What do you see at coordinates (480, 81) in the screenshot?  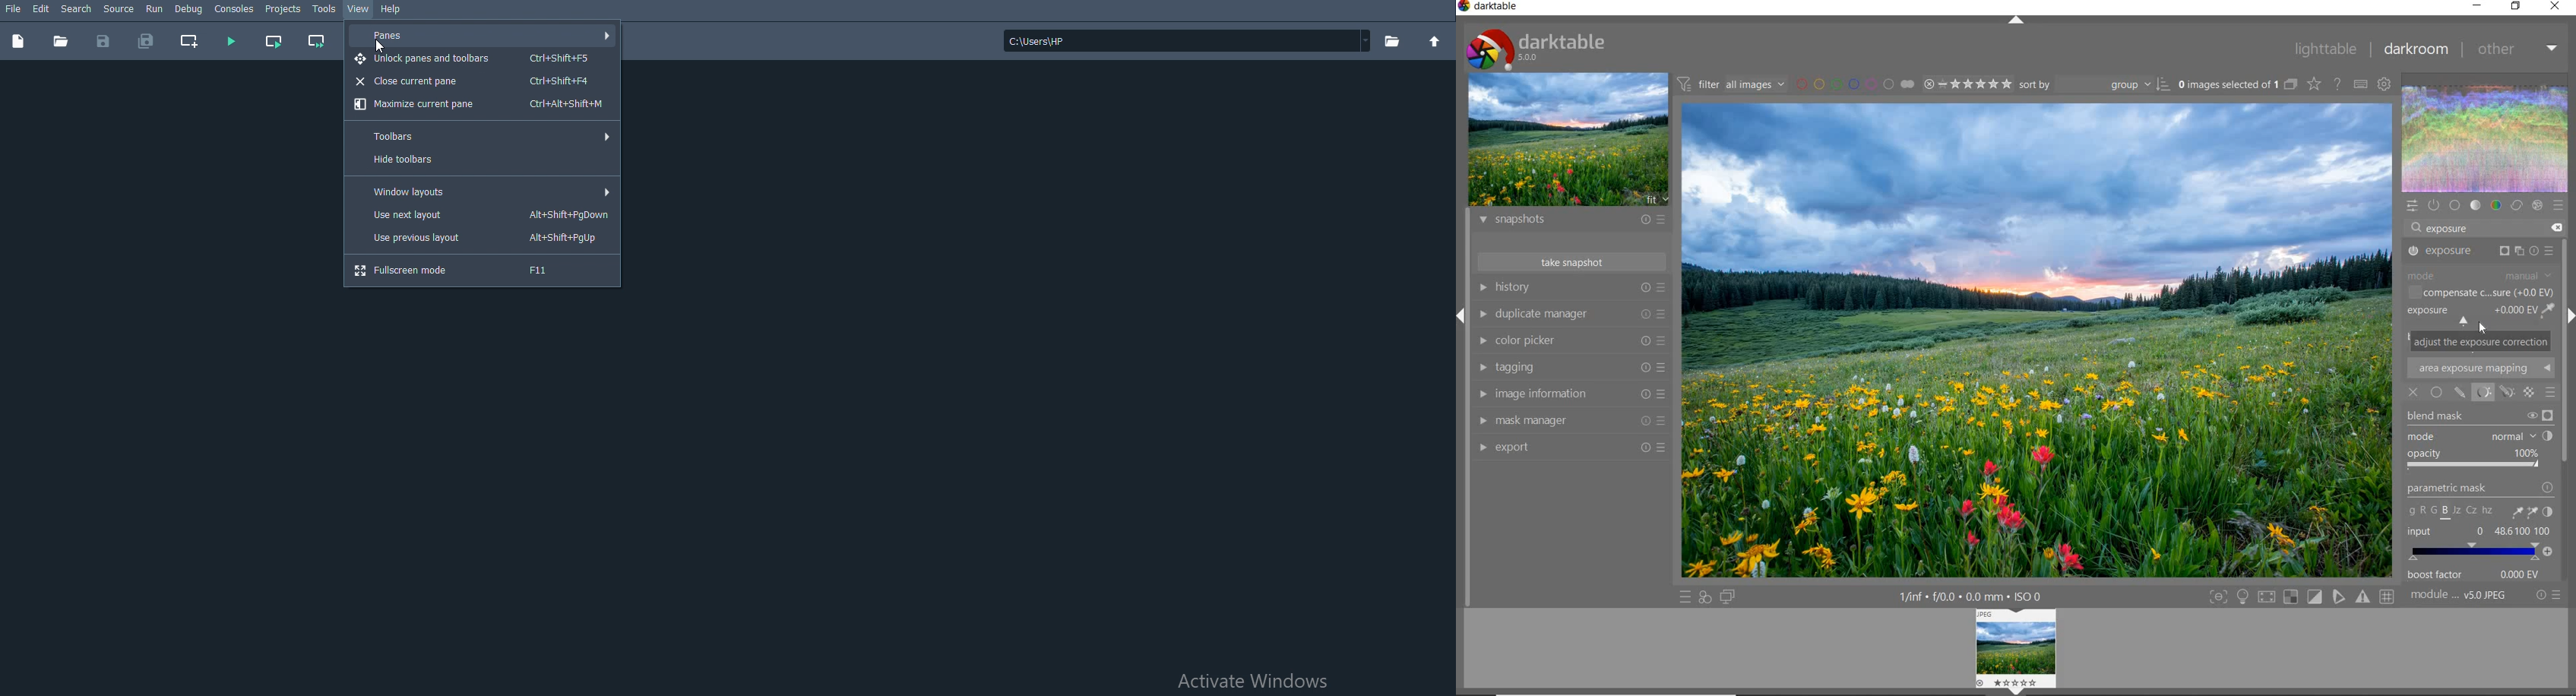 I see `Close current pane` at bounding box center [480, 81].